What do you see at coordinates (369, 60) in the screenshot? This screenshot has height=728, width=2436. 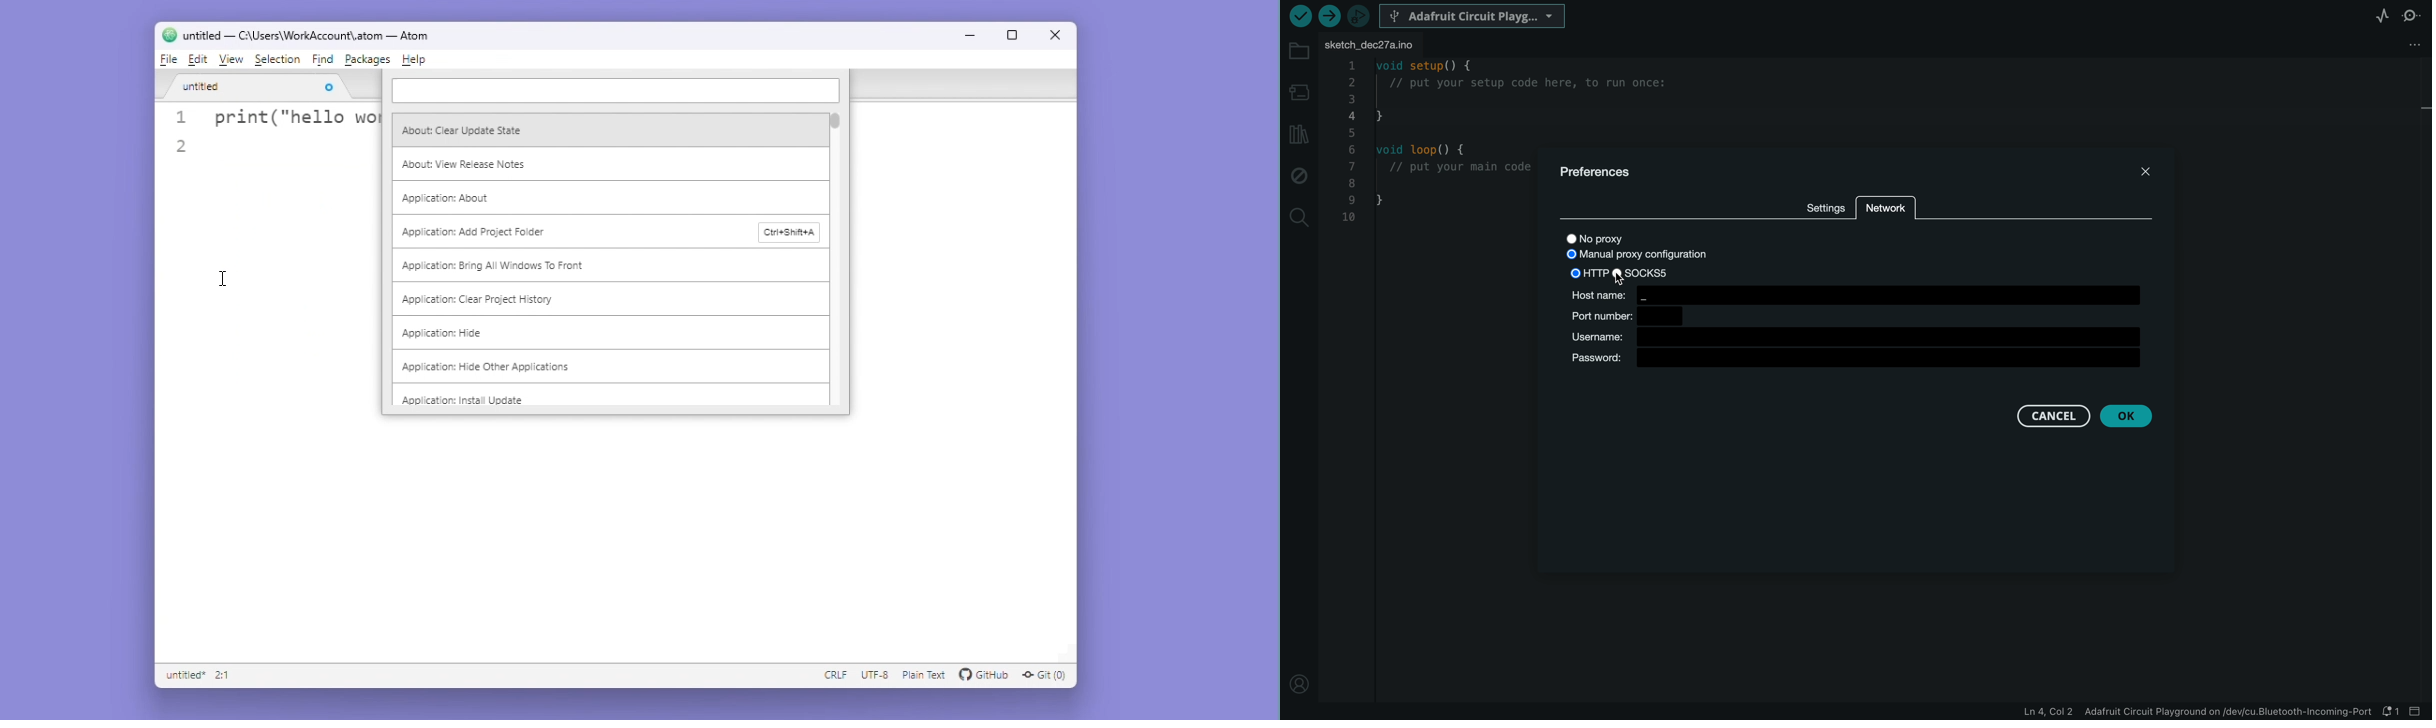 I see `Packages` at bounding box center [369, 60].